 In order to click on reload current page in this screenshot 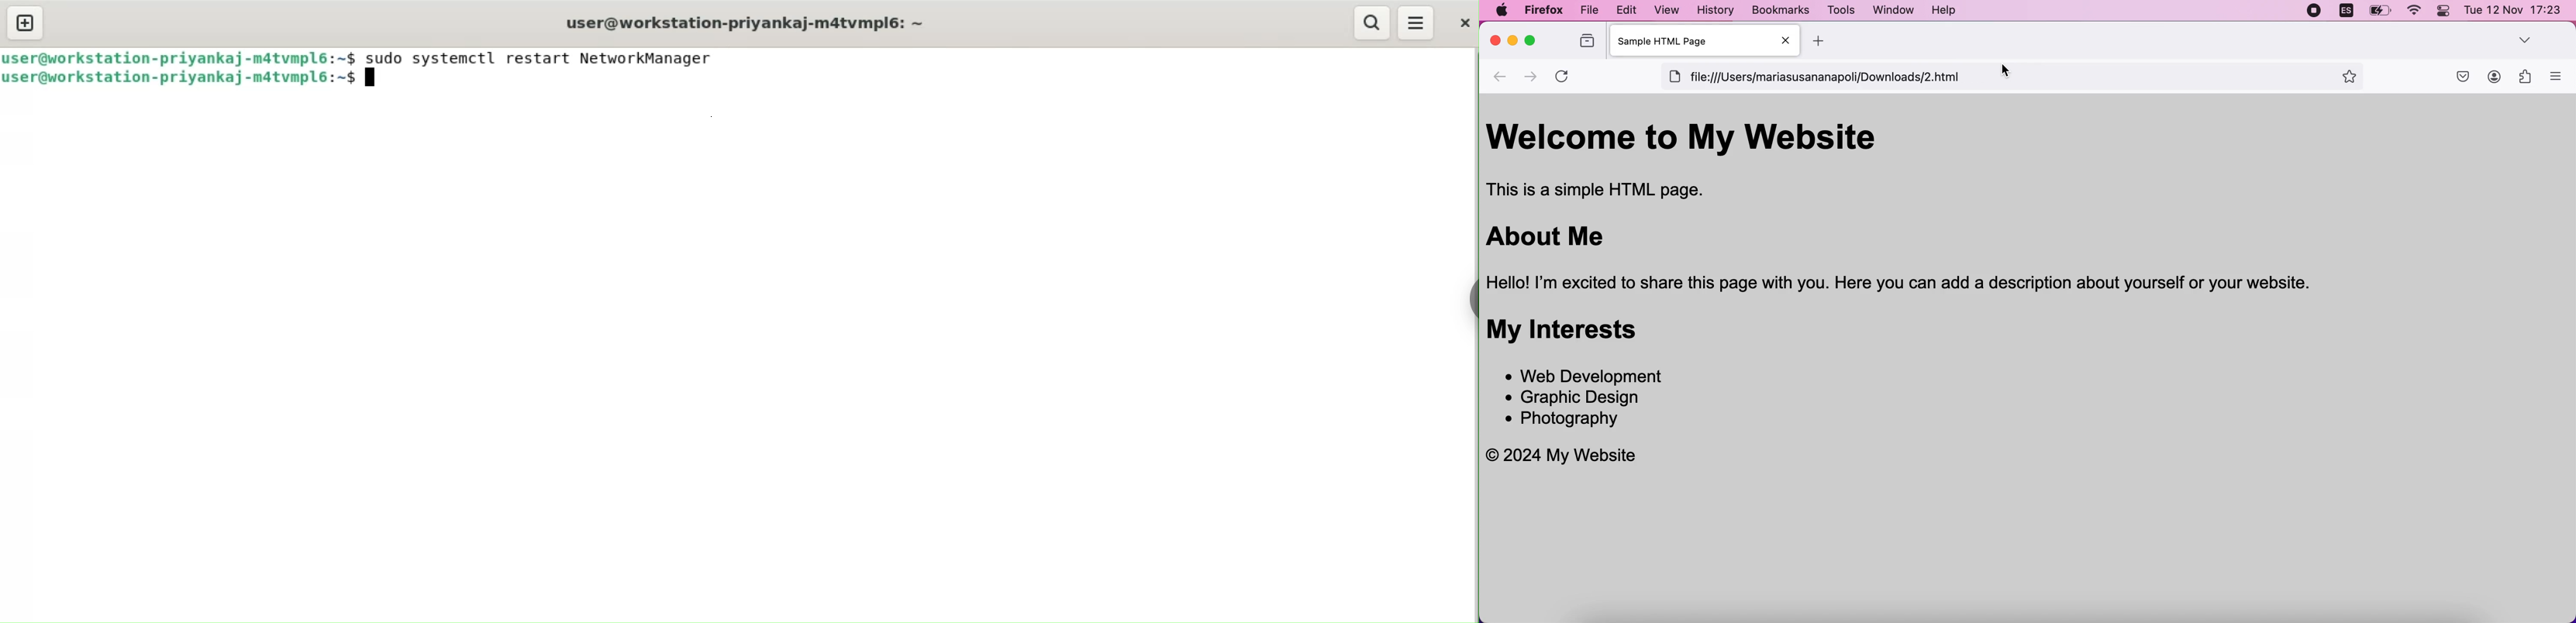, I will do `click(1569, 77)`.